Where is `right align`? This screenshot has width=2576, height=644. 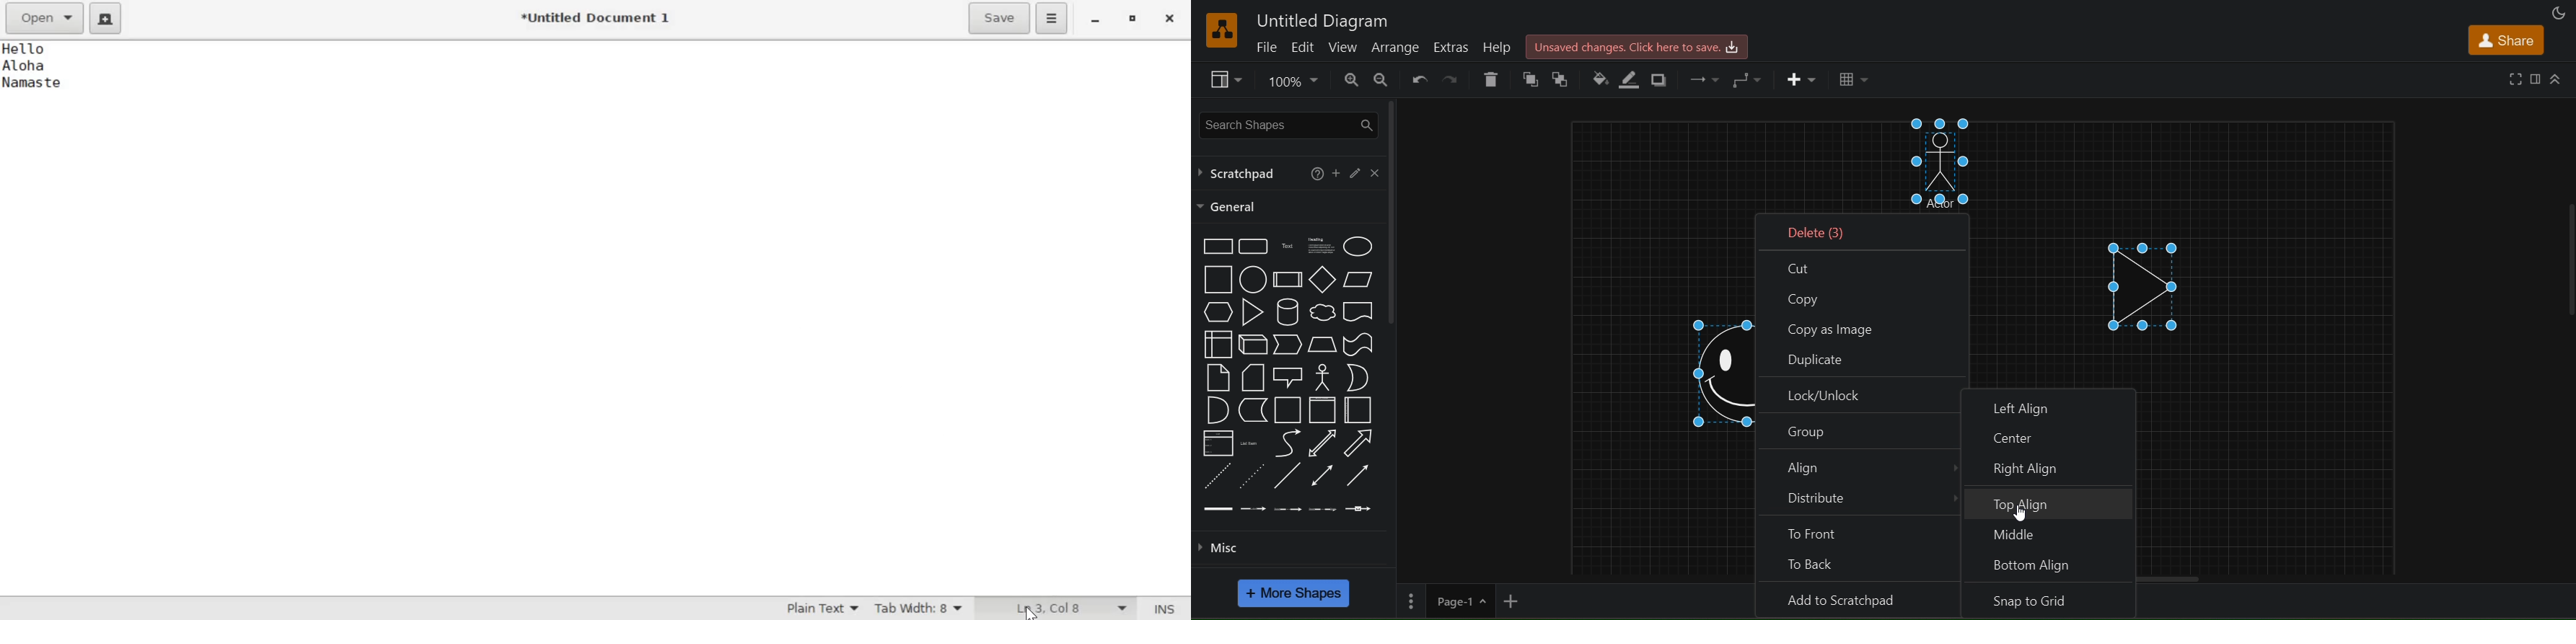
right align is located at coordinates (2057, 467).